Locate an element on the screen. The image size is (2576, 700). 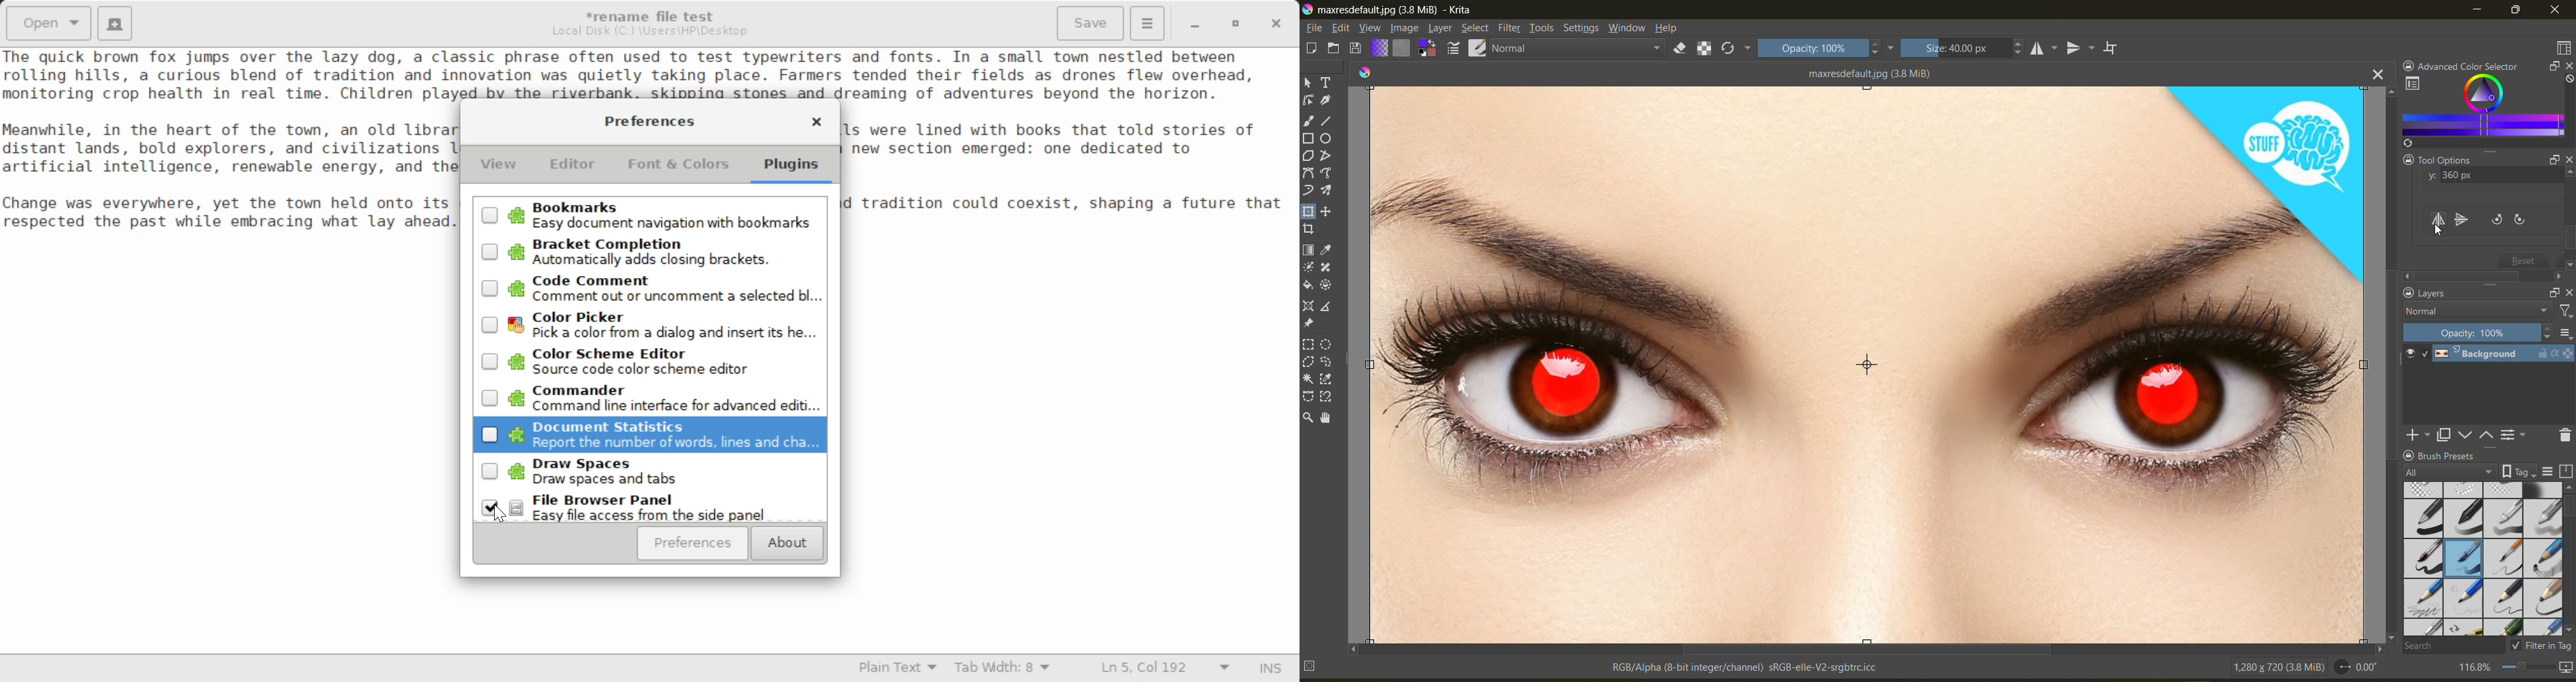
filter in tag is located at coordinates (2543, 647).